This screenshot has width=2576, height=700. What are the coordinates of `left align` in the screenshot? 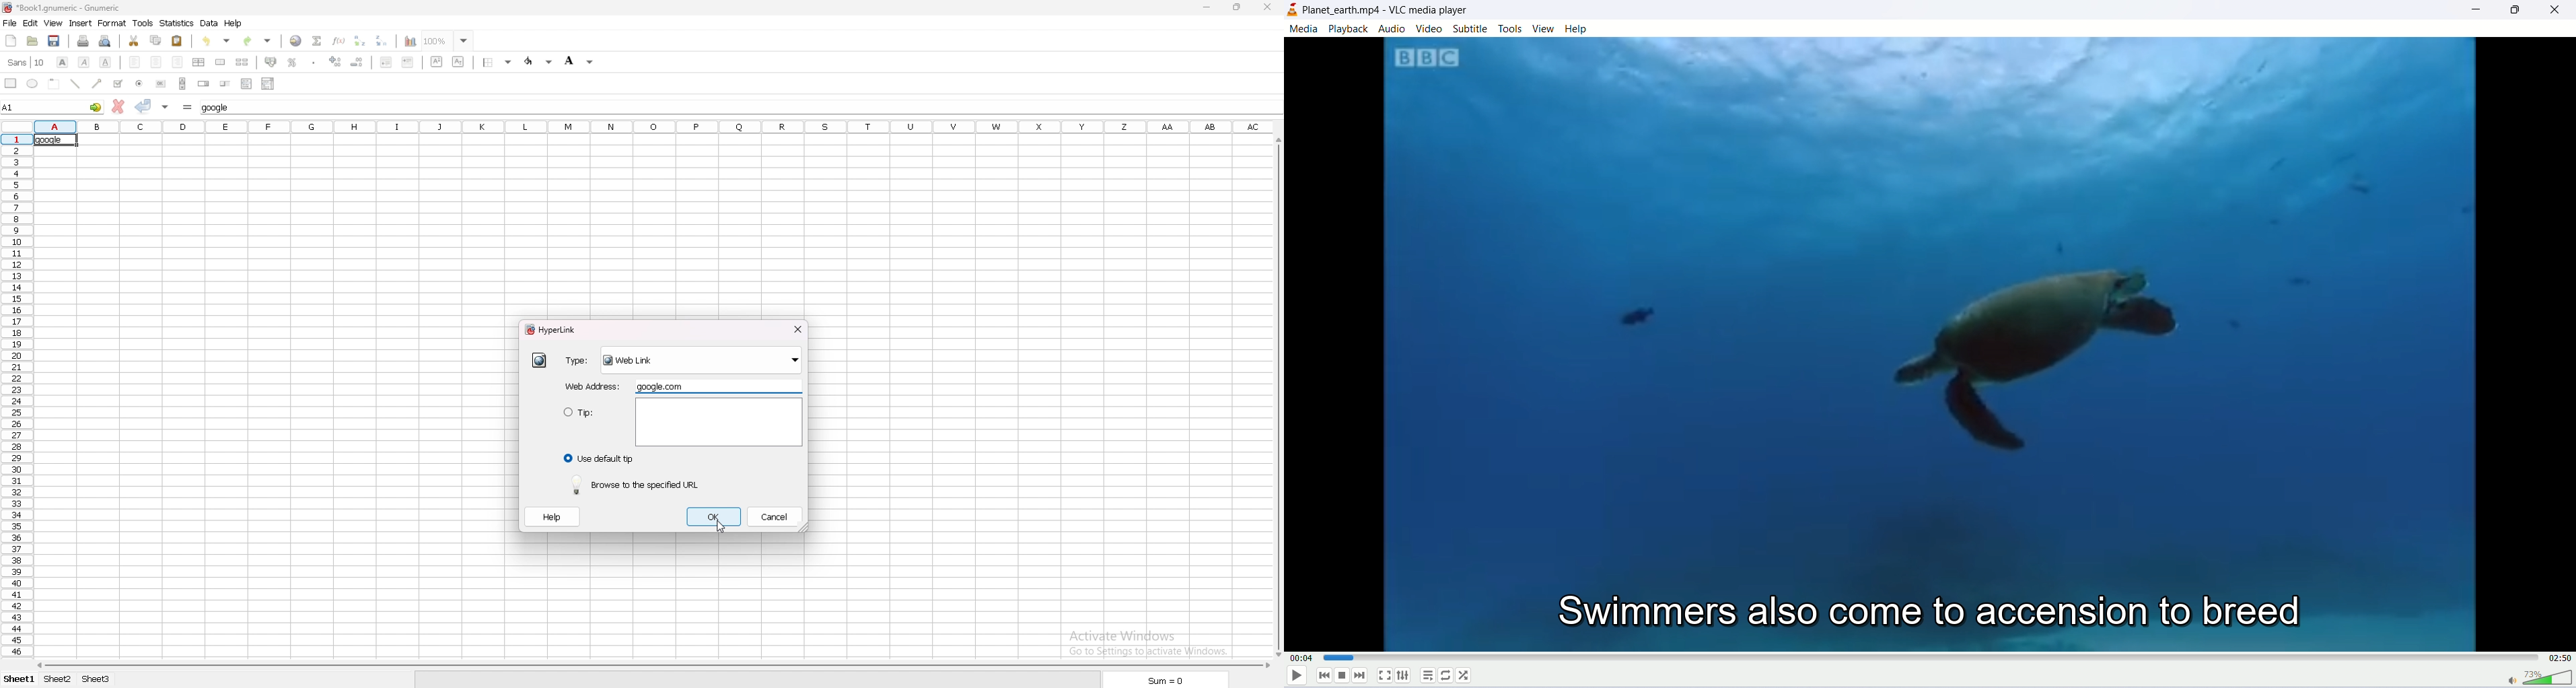 It's located at (134, 62).